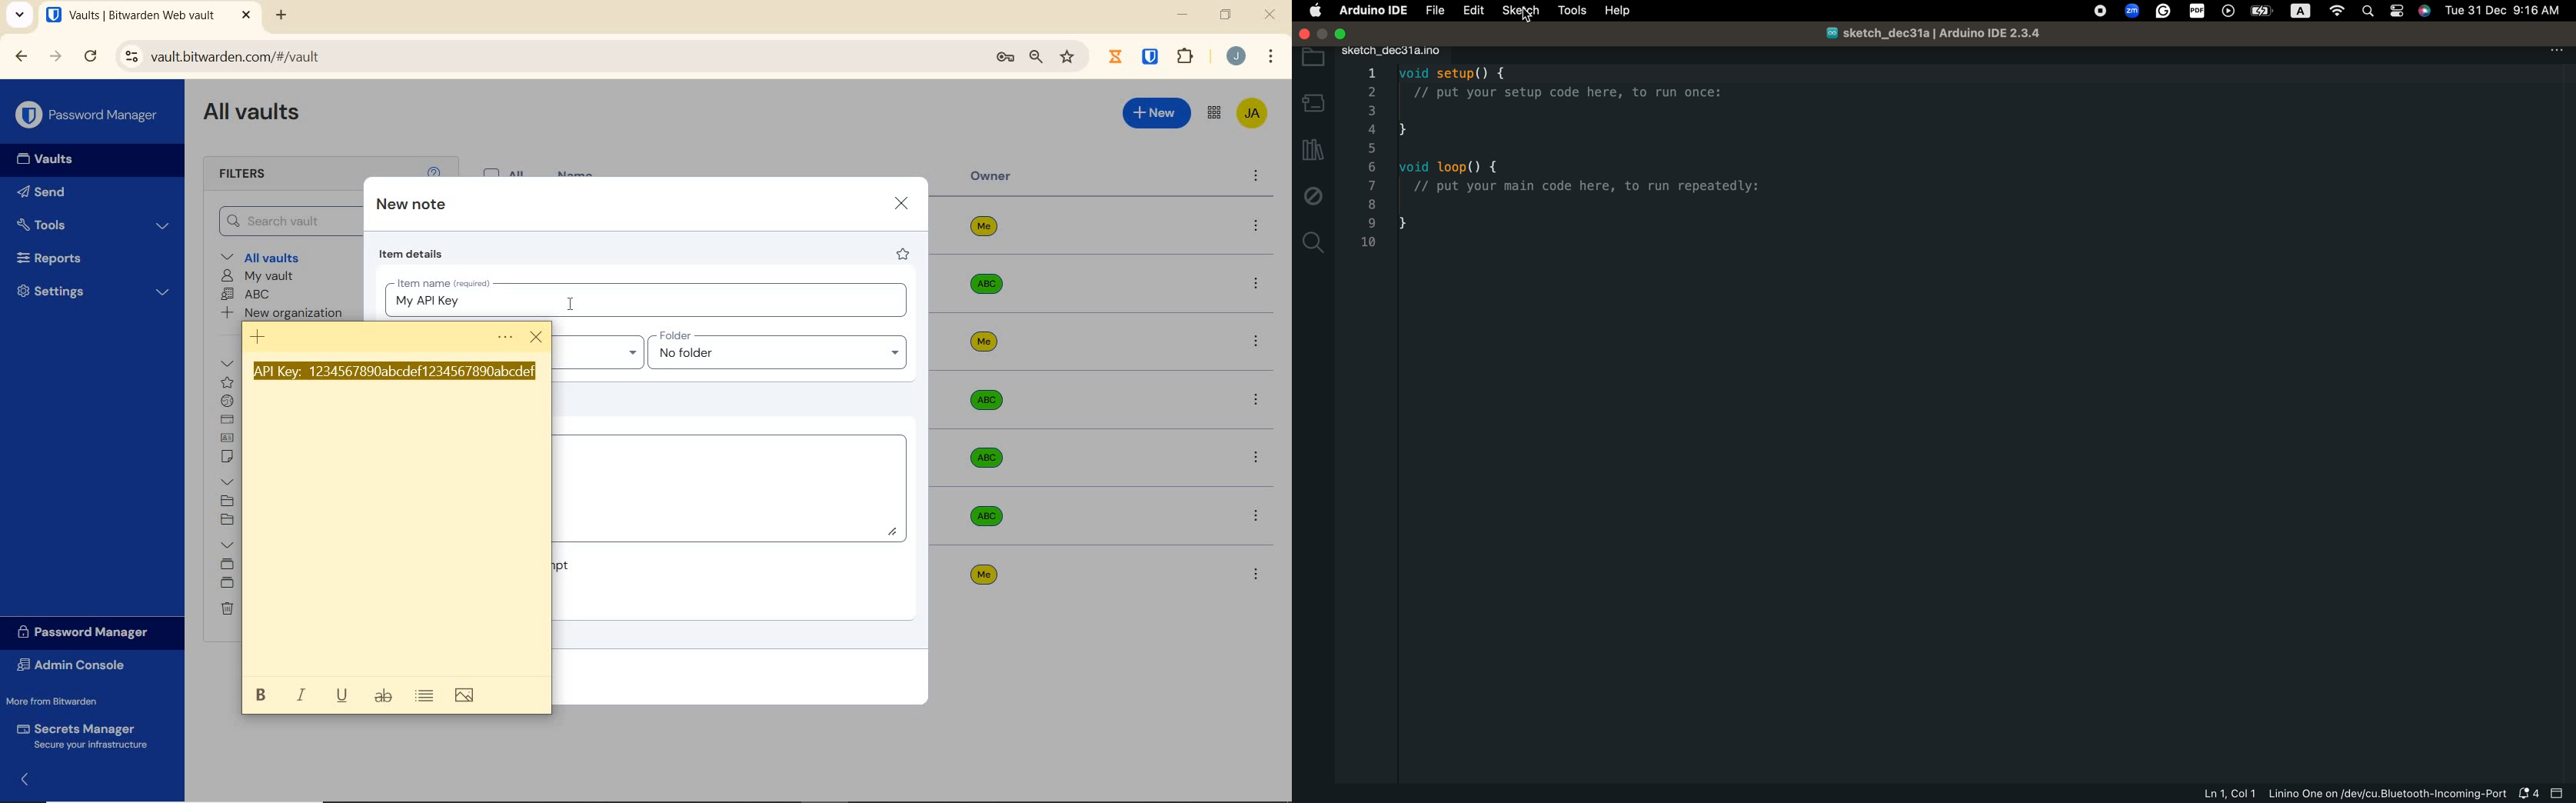  What do you see at coordinates (904, 256) in the screenshot?
I see `favorite` at bounding box center [904, 256].